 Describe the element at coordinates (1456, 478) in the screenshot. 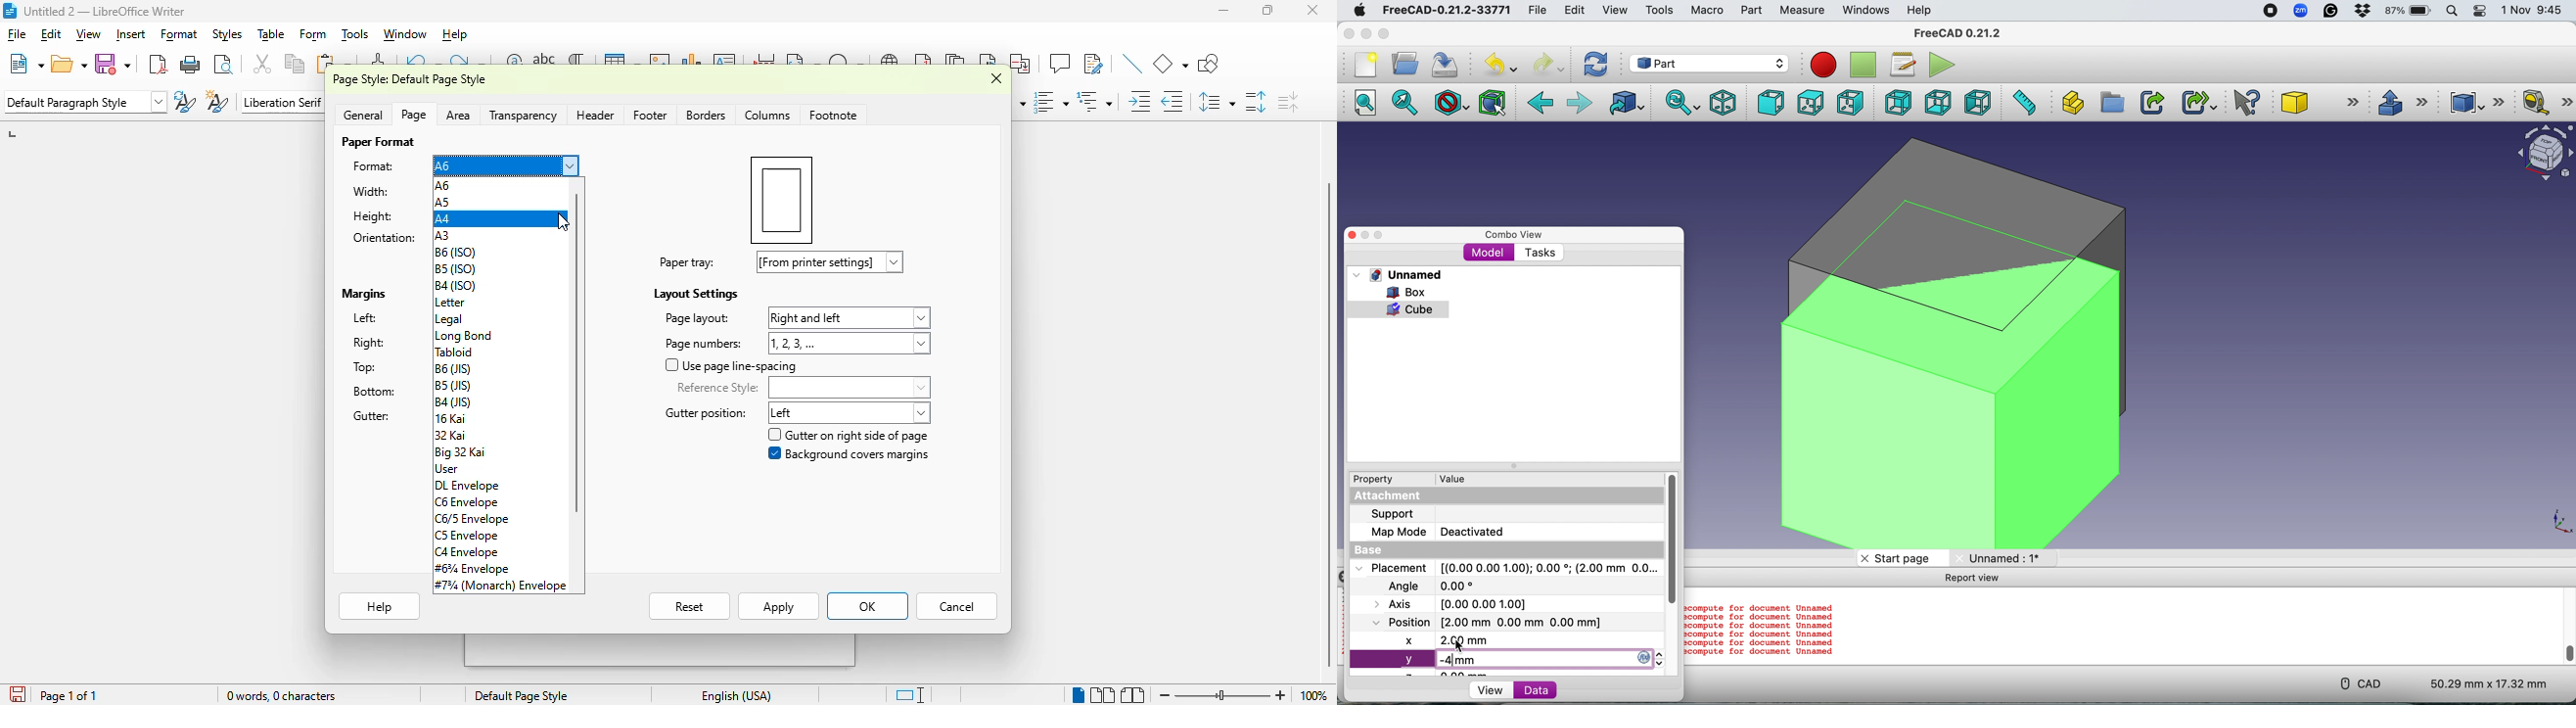

I see `Value` at that location.